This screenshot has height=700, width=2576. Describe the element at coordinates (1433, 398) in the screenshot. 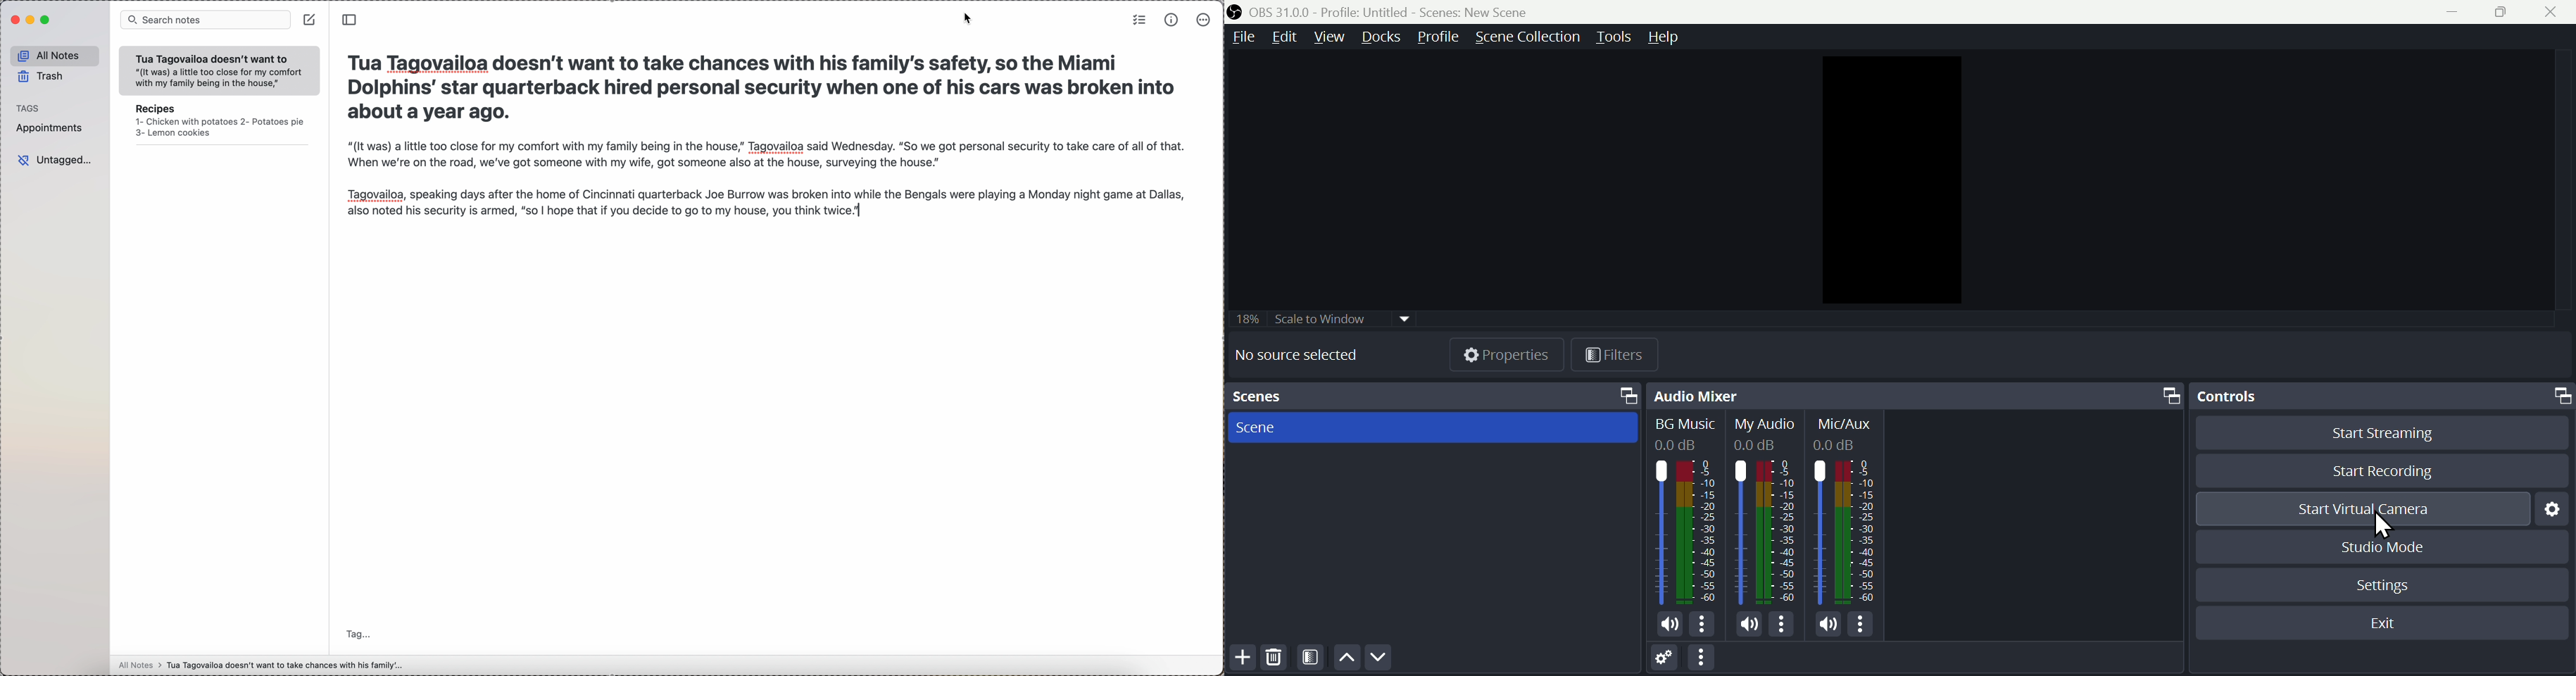

I see `scenes` at that location.